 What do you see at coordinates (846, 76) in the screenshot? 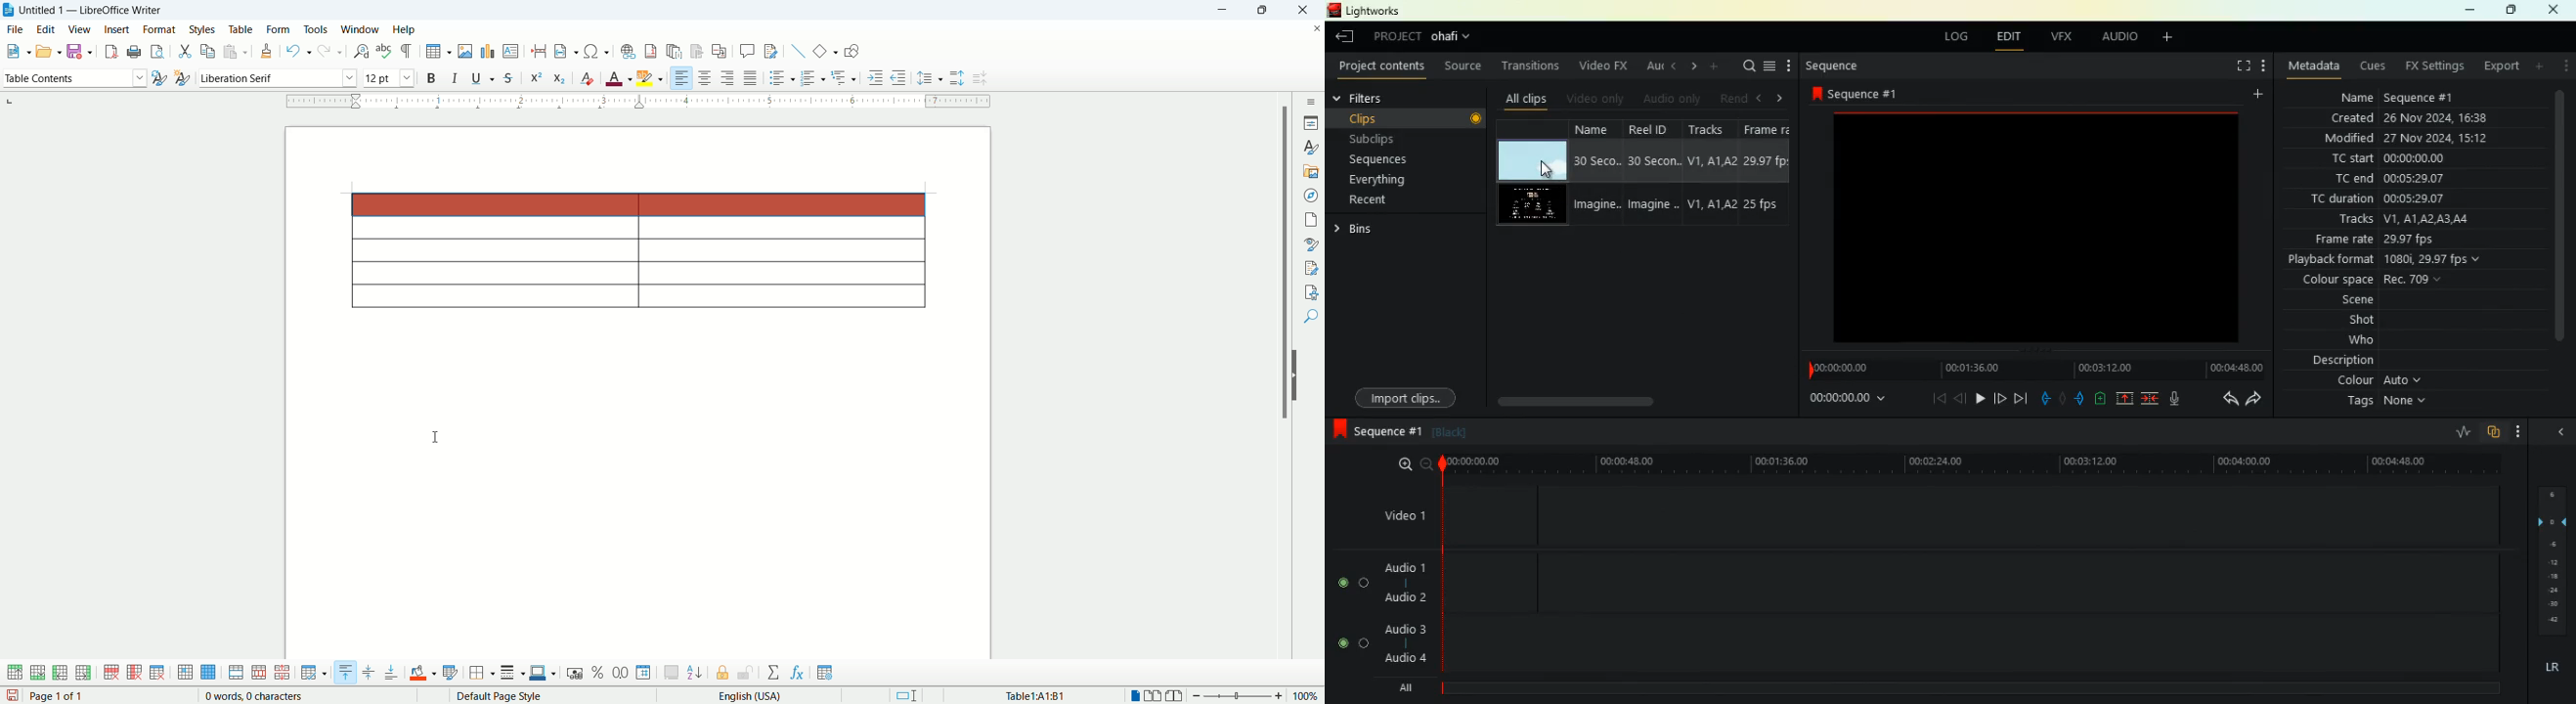
I see `` at bounding box center [846, 76].